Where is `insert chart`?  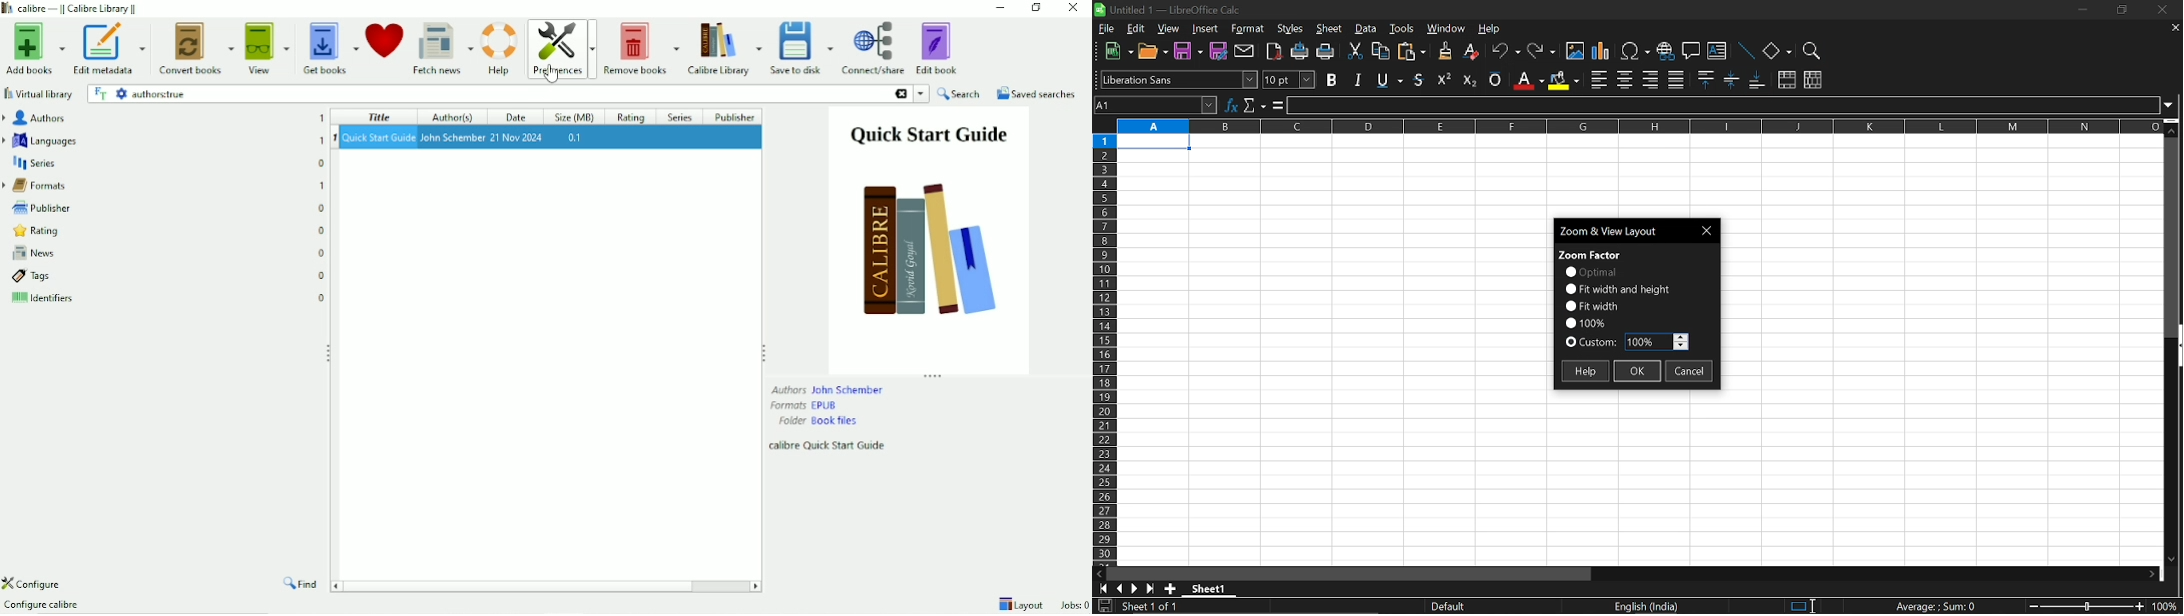
insert chart is located at coordinates (1601, 52).